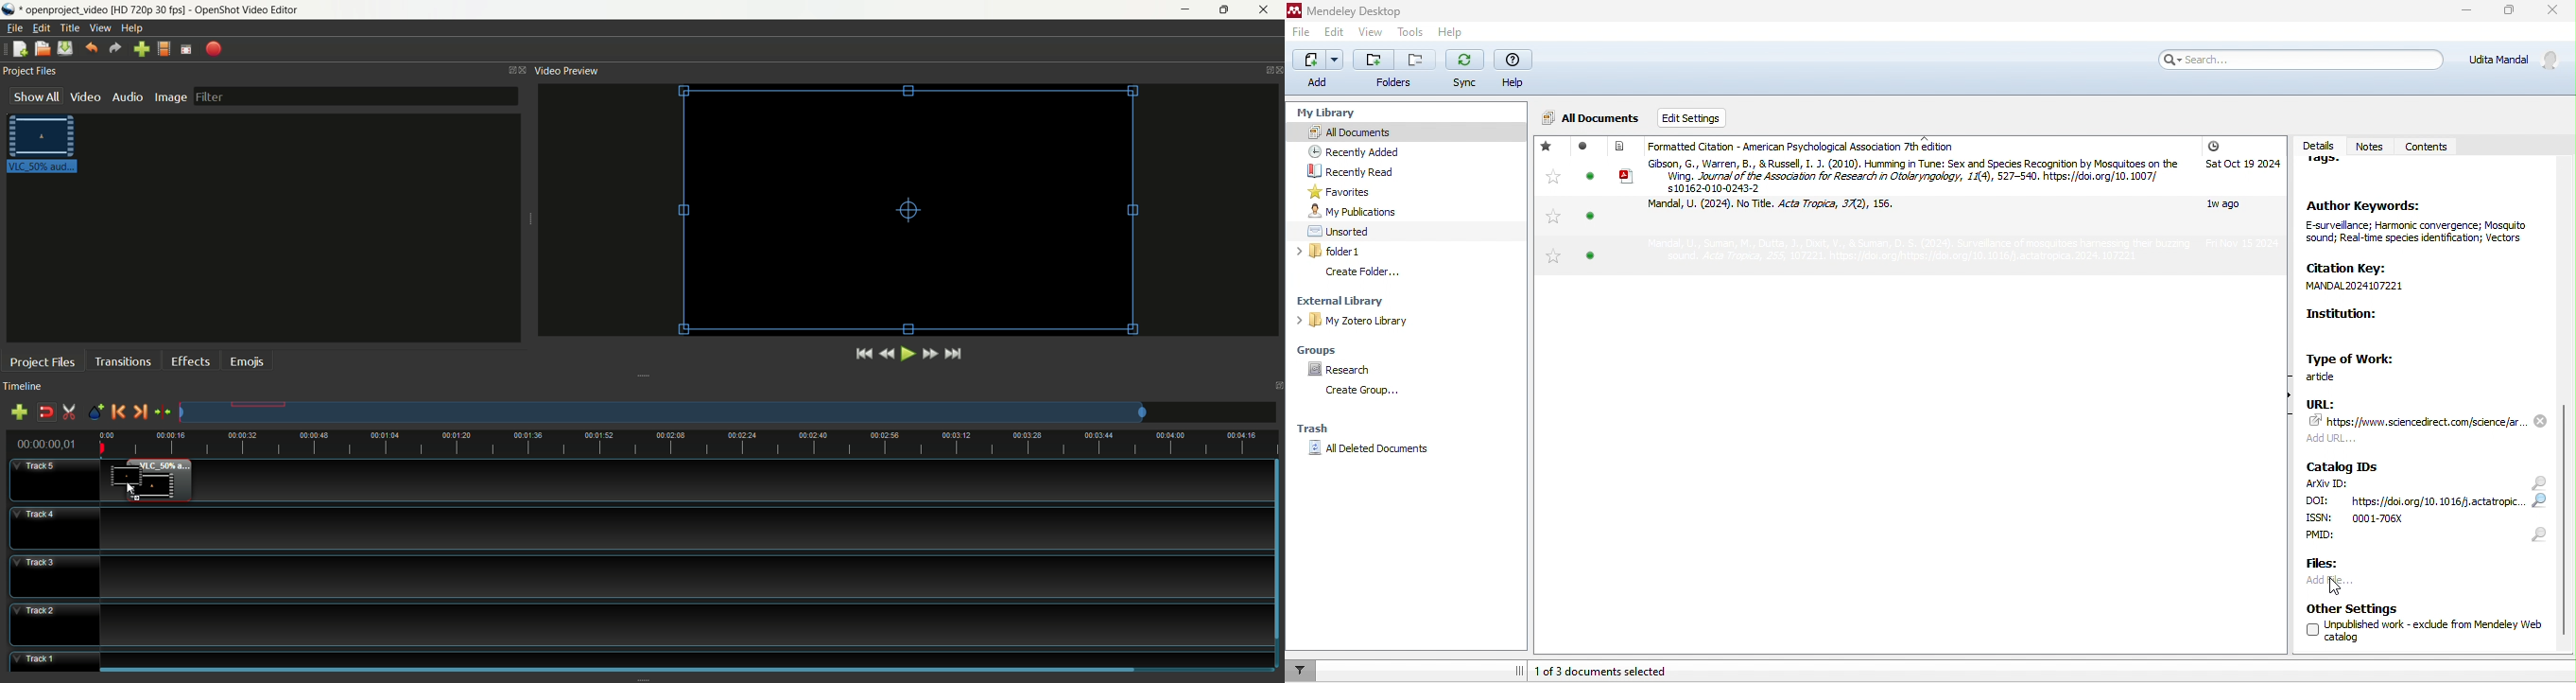 This screenshot has height=700, width=2576. I want to click on PMID, so click(2350, 538).